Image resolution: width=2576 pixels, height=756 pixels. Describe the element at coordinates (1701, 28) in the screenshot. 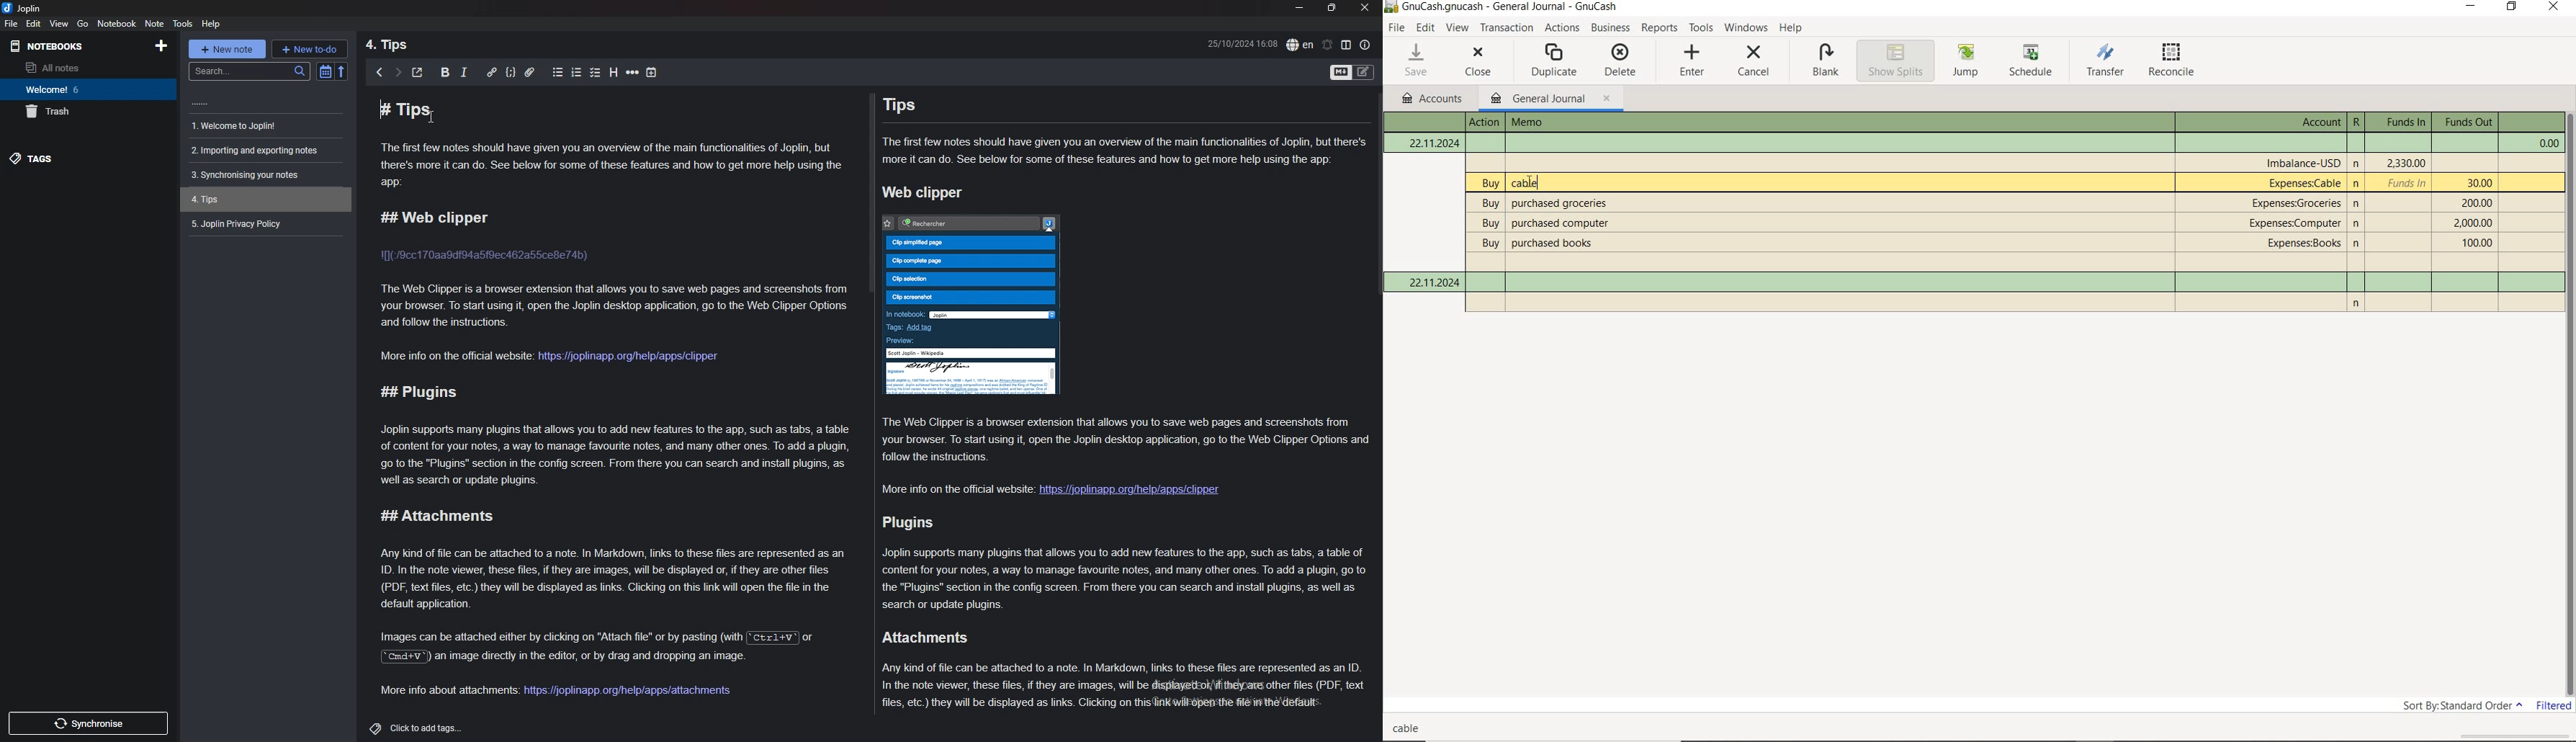

I see `TOOLS` at that location.